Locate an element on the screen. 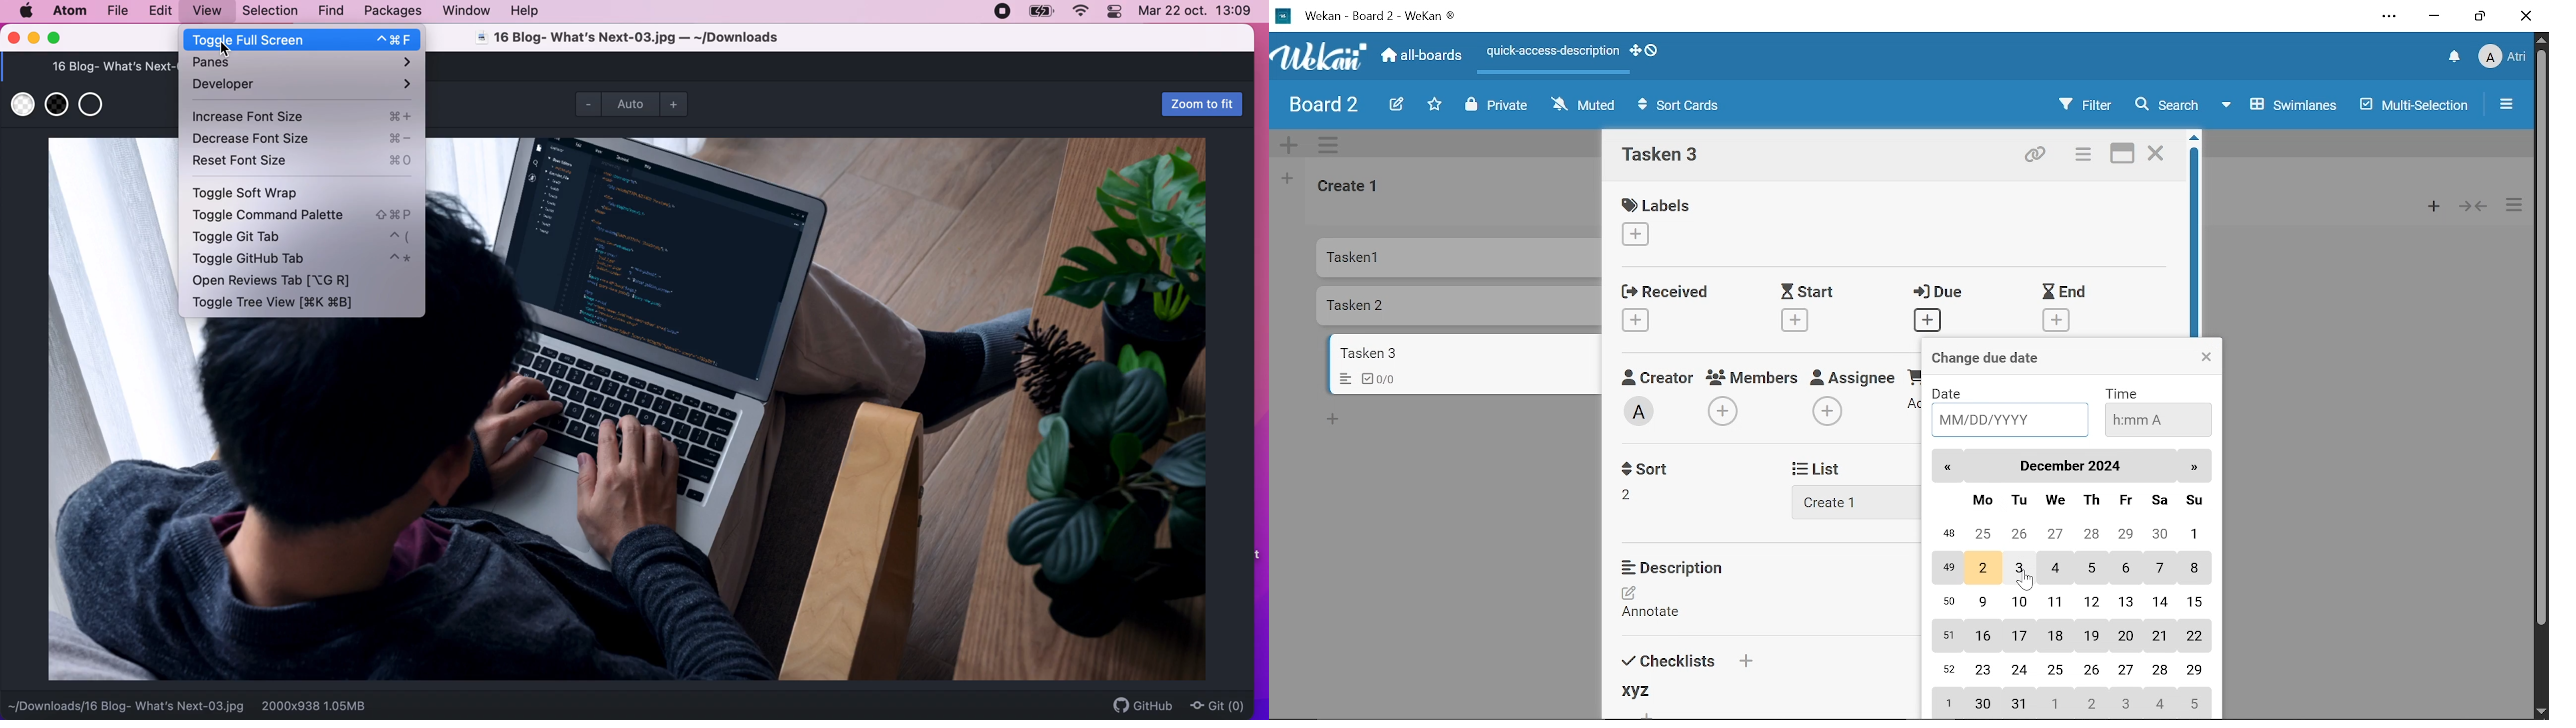  Requested By is located at coordinates (1914, 375).